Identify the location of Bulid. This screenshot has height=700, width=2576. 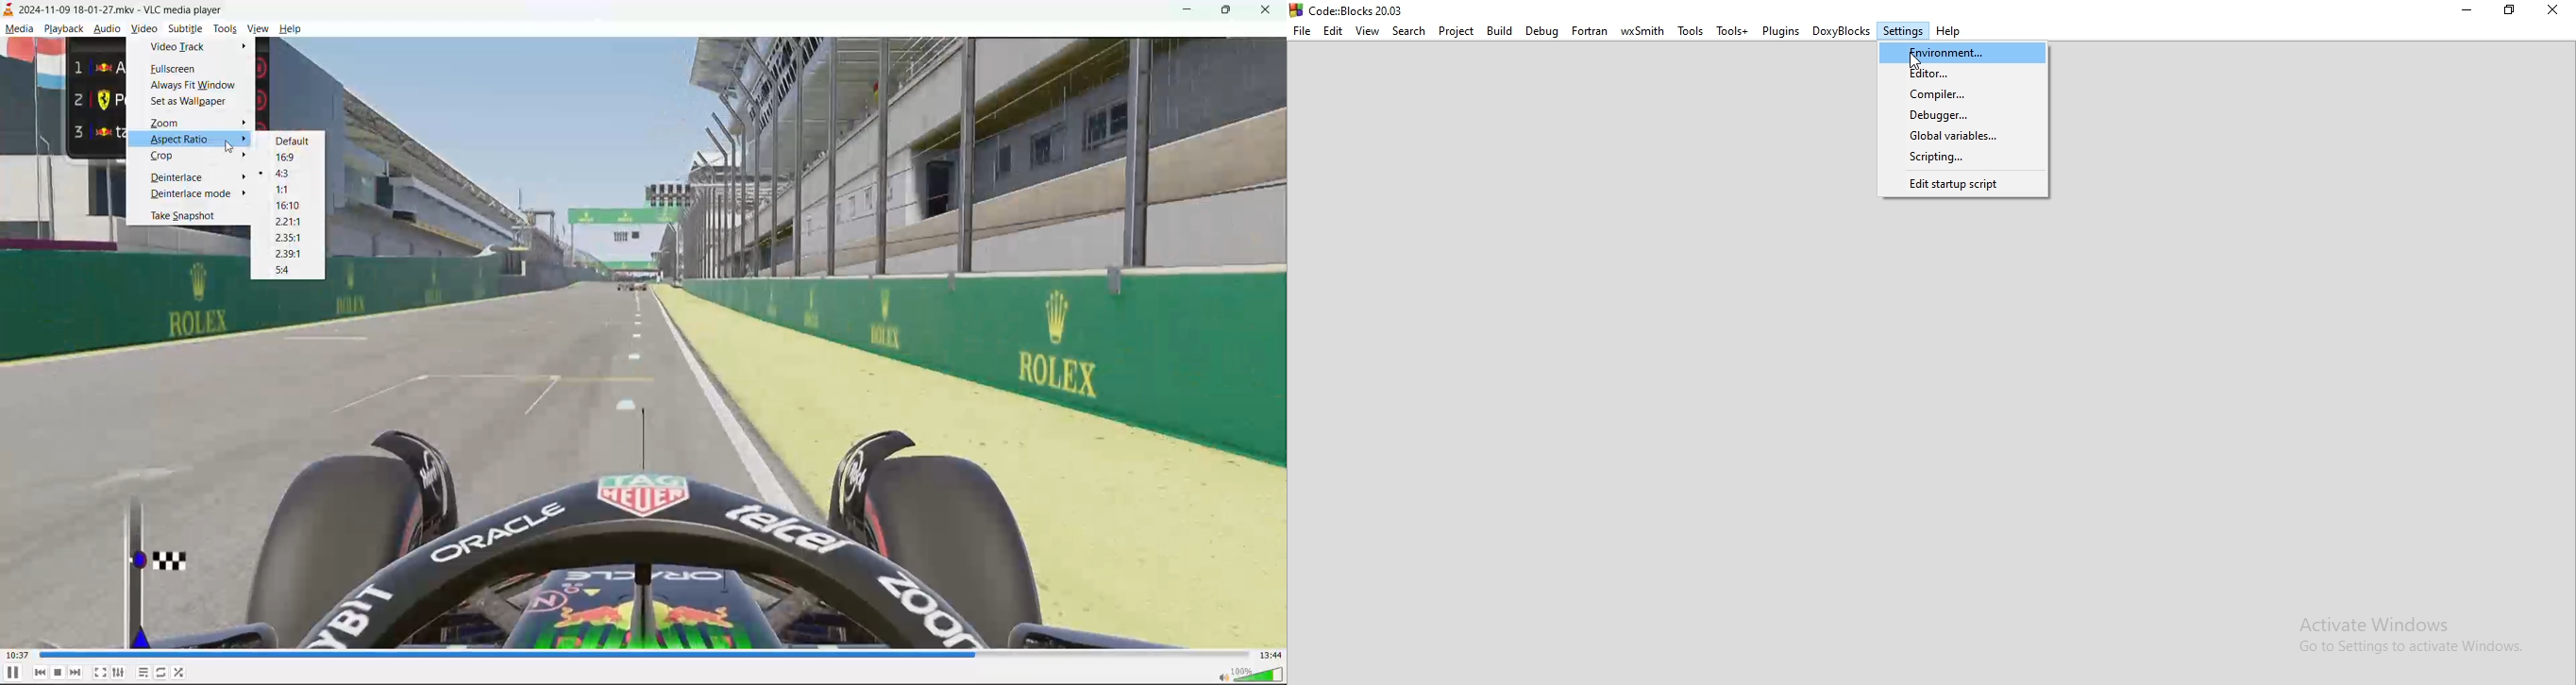
(1499, 30).